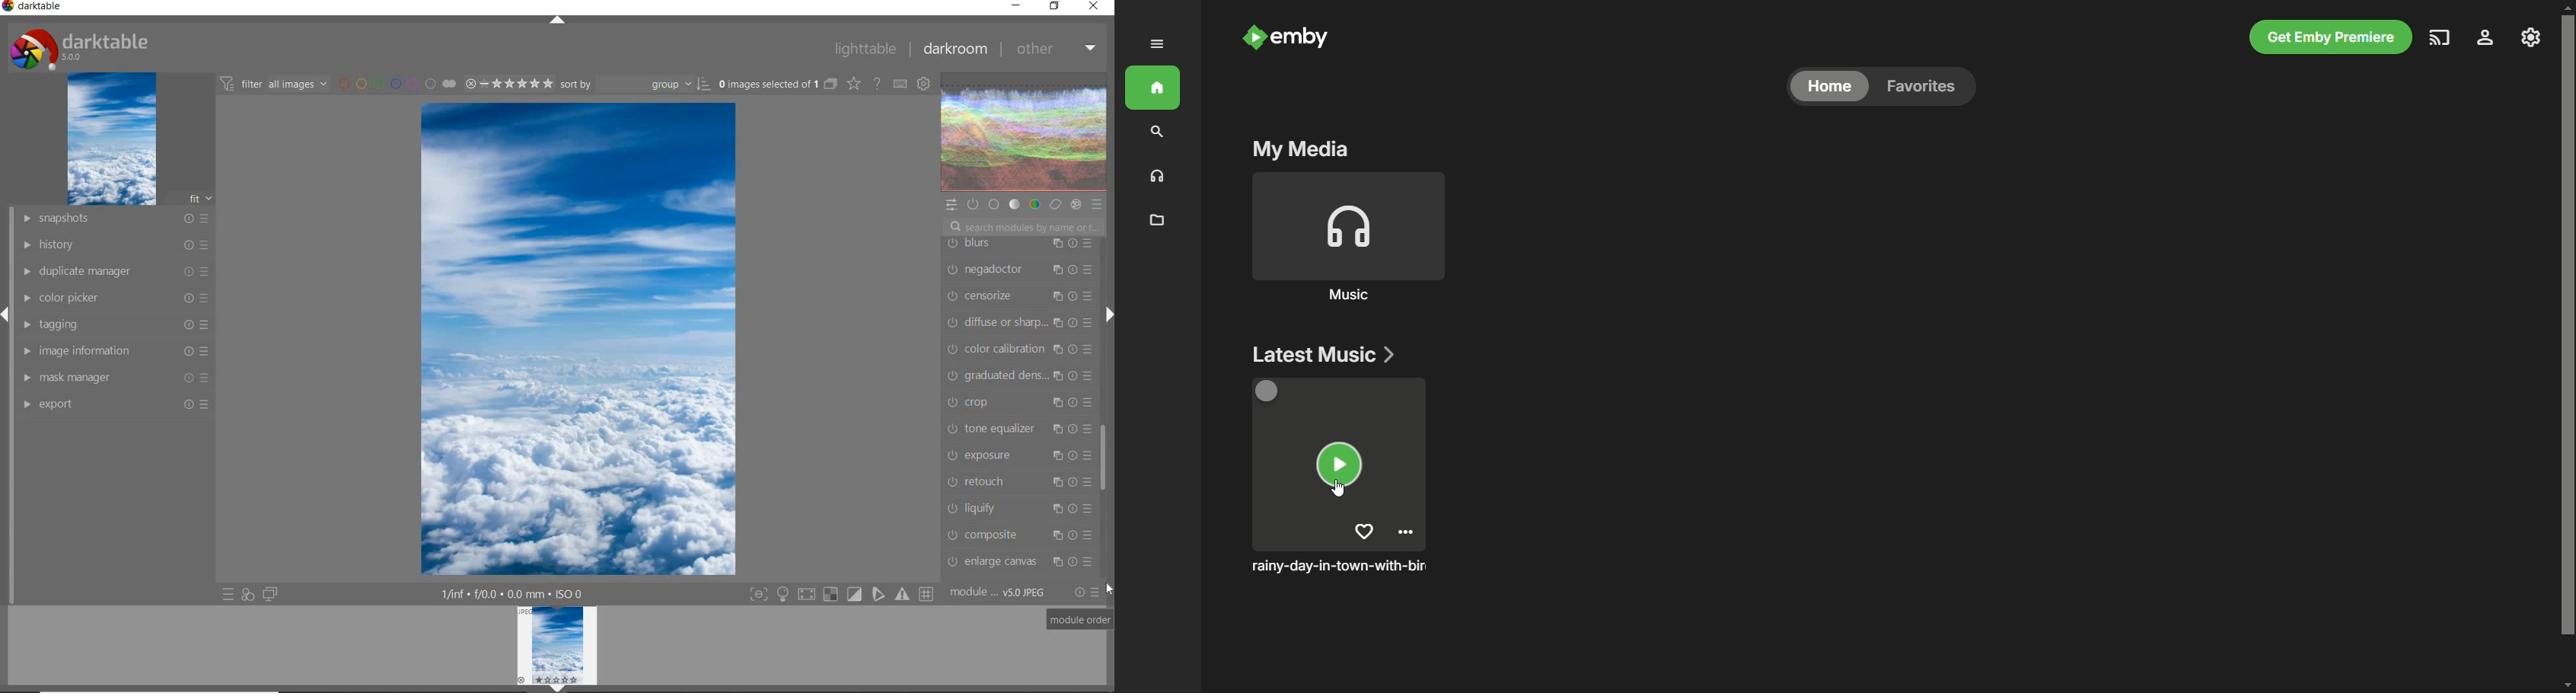  I want to click on HISTORY, so click(114, 244).